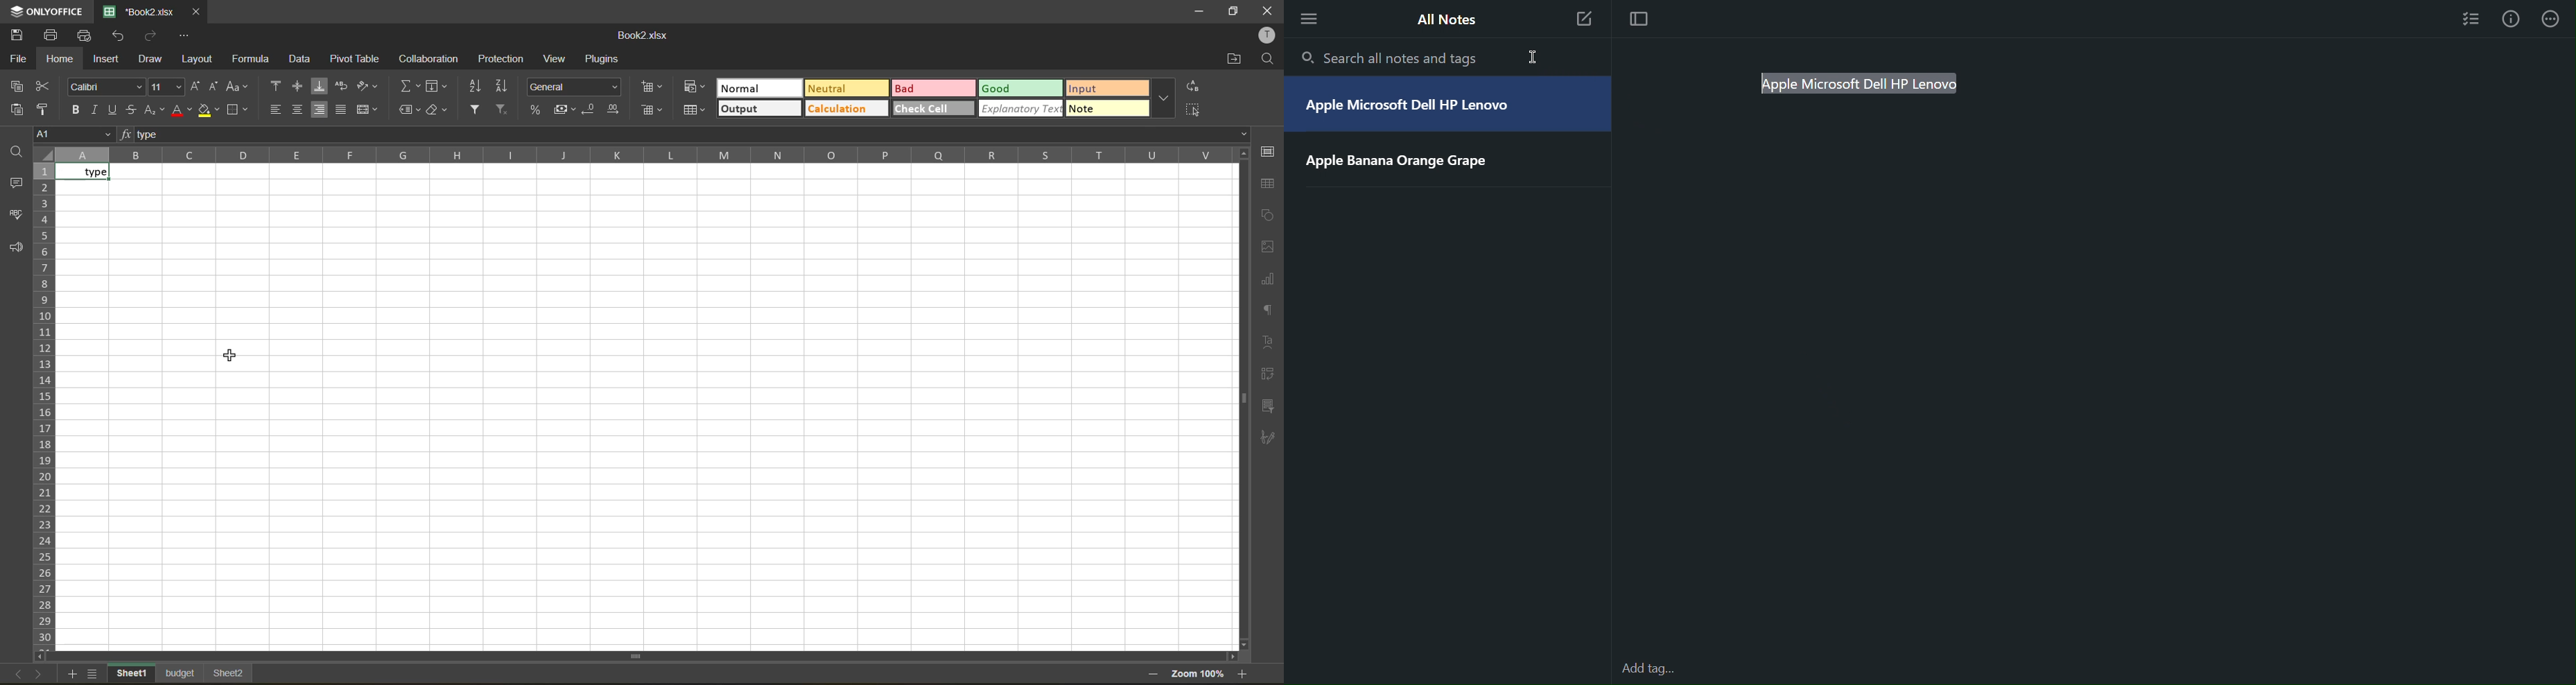 The image size is (2576, 700). What do you see at coordinates (1244, 674) in the screenshot?
I see `zoom in` at bounding box center [1244, 674].